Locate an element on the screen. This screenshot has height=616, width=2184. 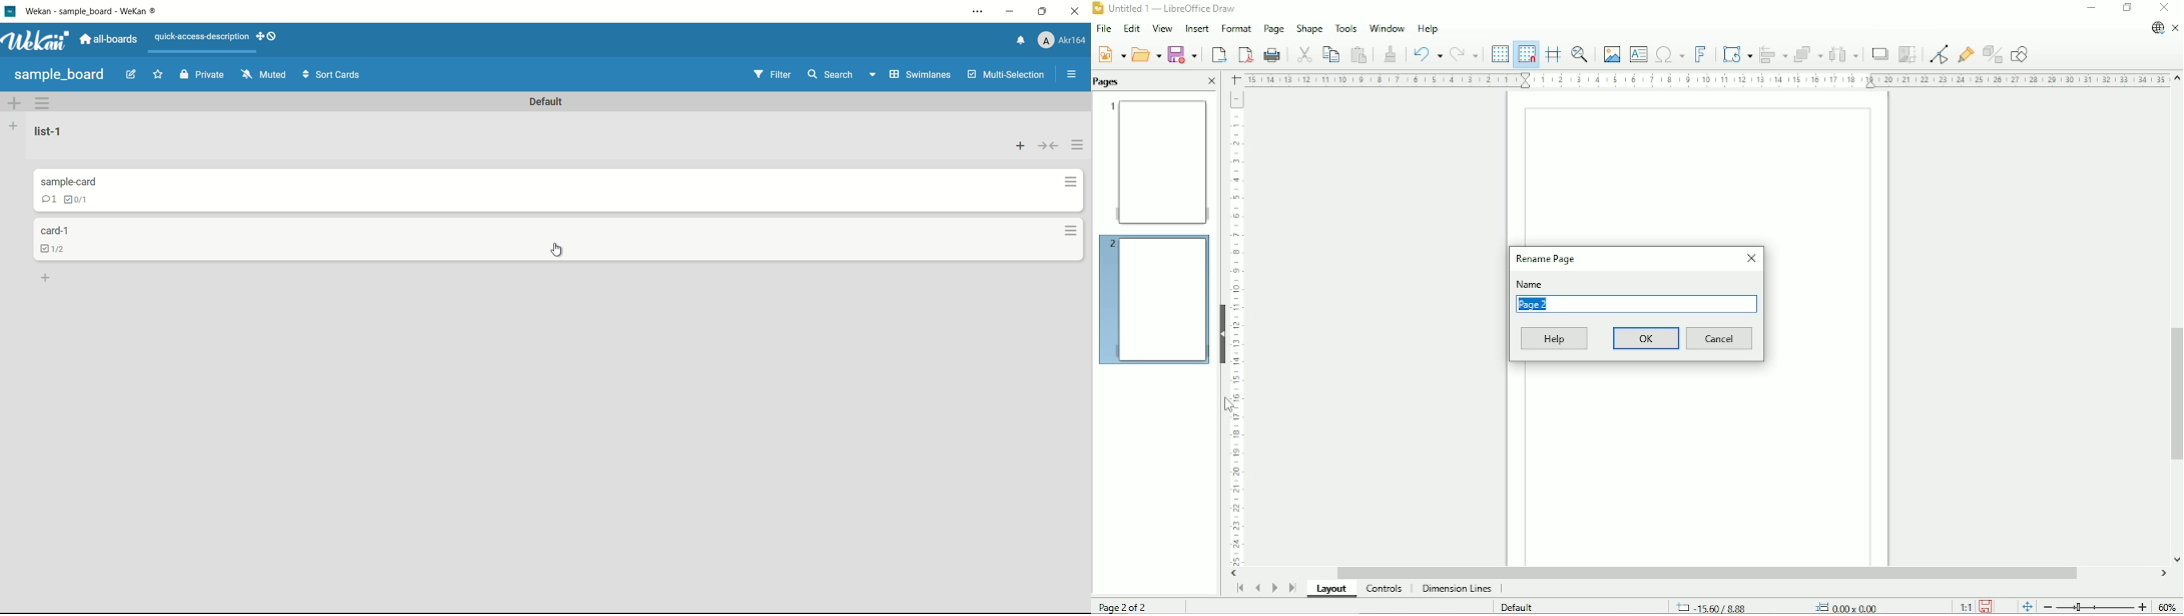
edit is located at coordinates (128, 74).